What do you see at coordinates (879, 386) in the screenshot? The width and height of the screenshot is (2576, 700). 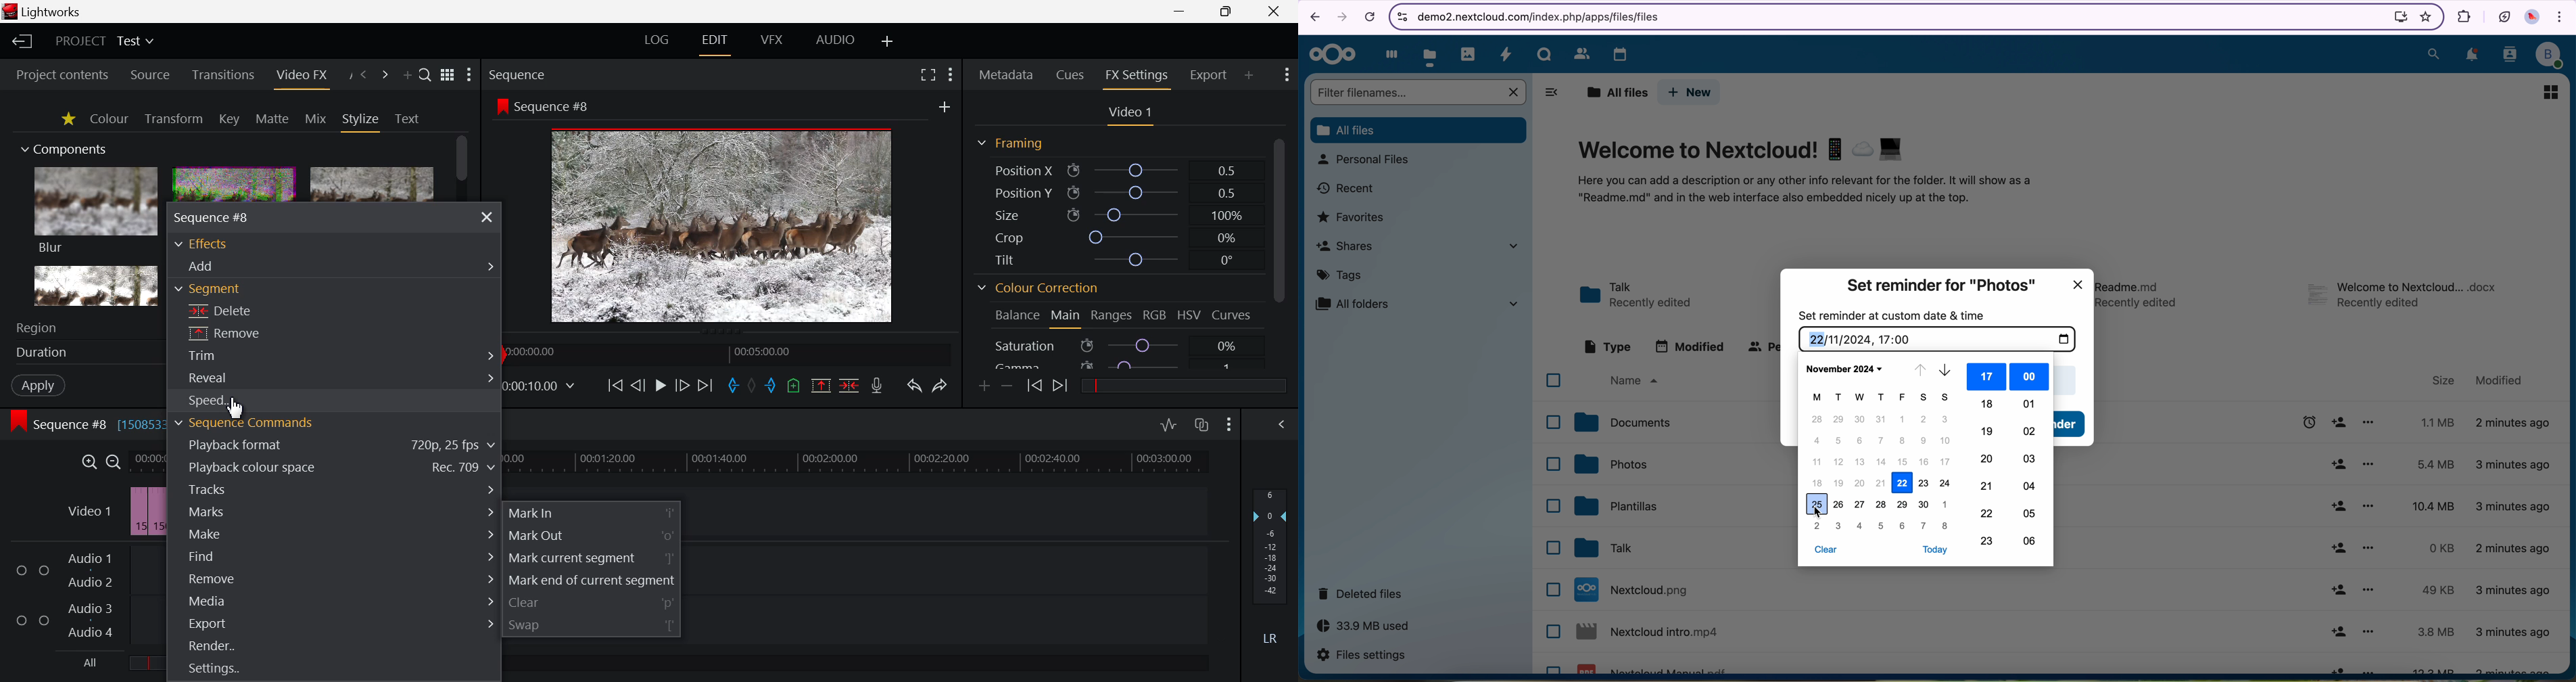 I see `Record Voiceover` at bounding box center [879, 386].